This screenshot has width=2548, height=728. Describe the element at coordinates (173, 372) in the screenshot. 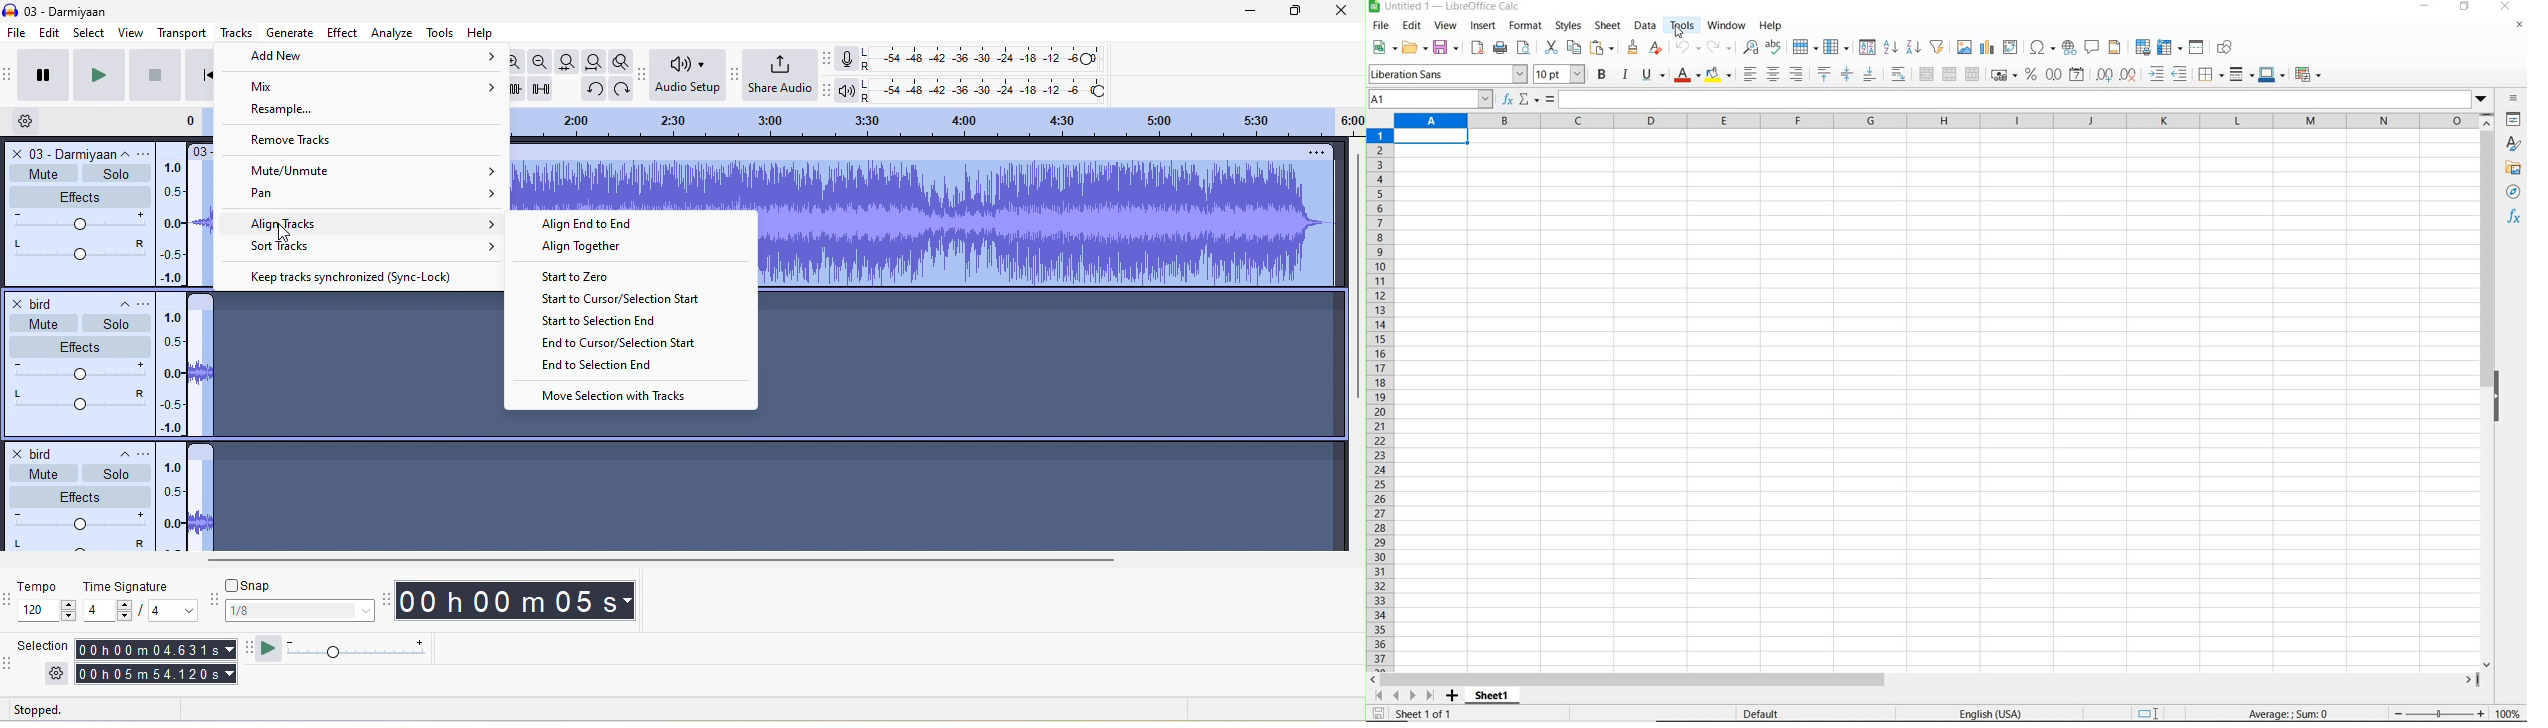

I see `linear` at that location.